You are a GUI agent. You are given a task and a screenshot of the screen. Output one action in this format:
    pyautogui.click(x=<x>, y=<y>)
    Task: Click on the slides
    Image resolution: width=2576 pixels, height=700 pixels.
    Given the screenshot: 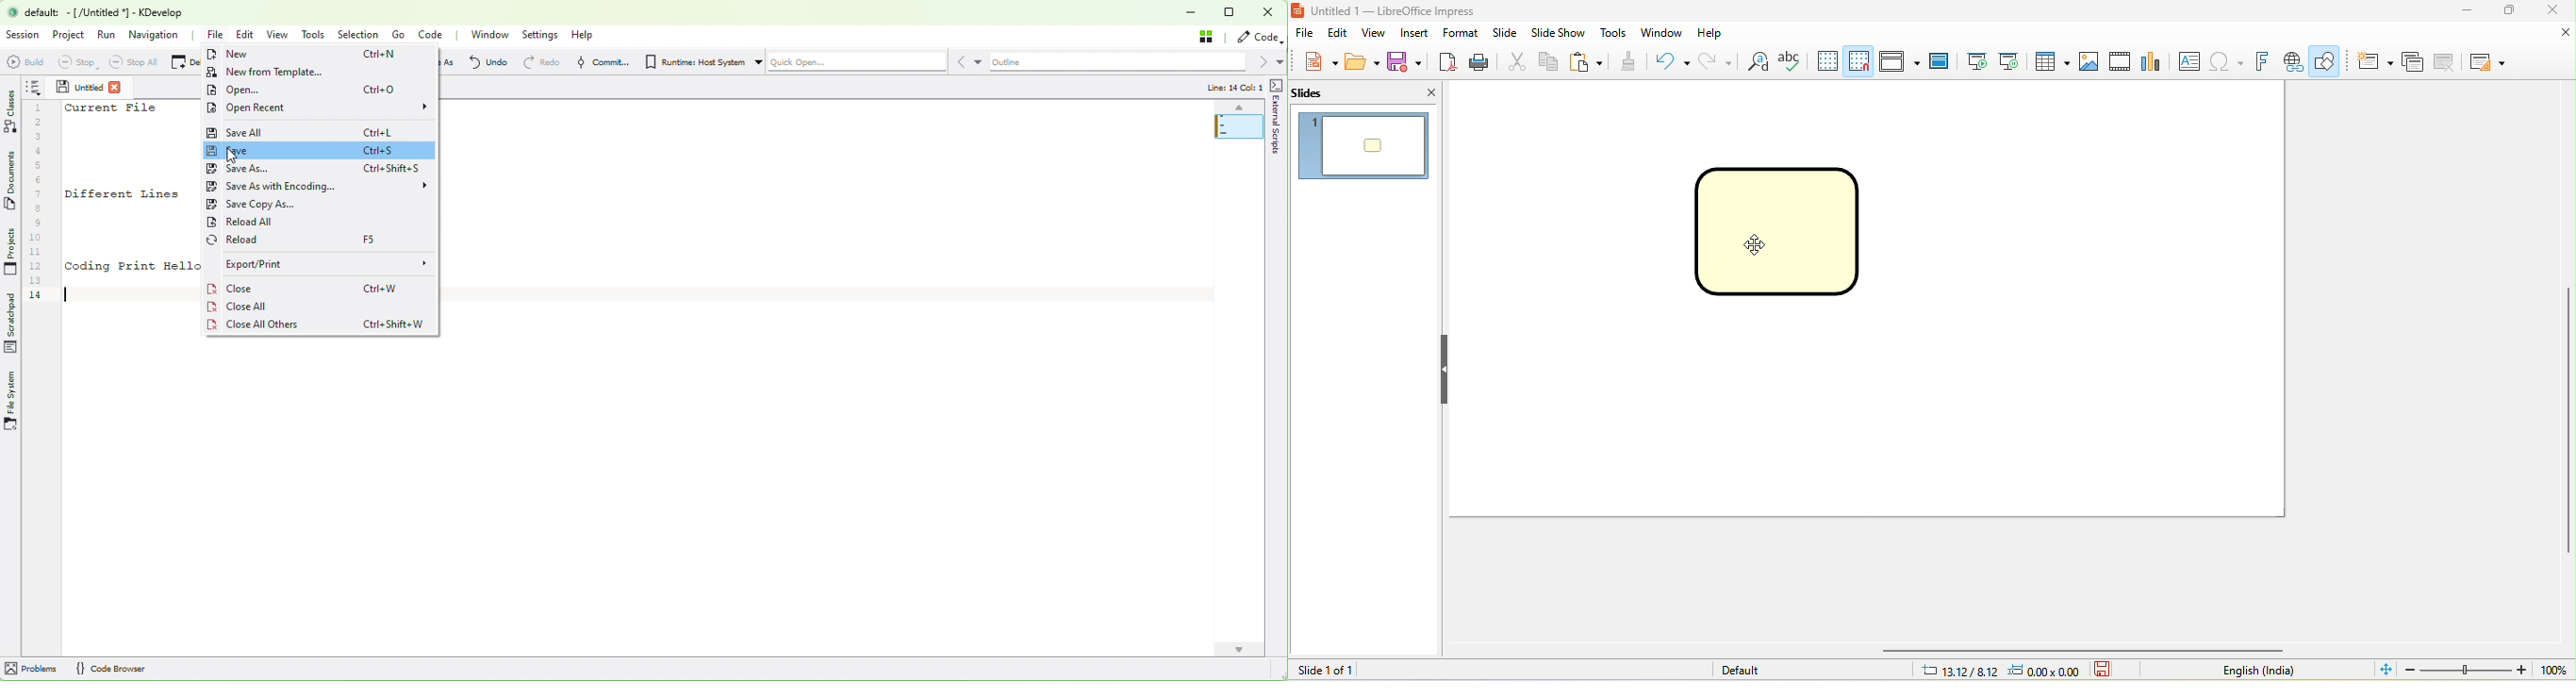 What is the action you would take?
    pyautogui.click(x=1328, y=94)
    